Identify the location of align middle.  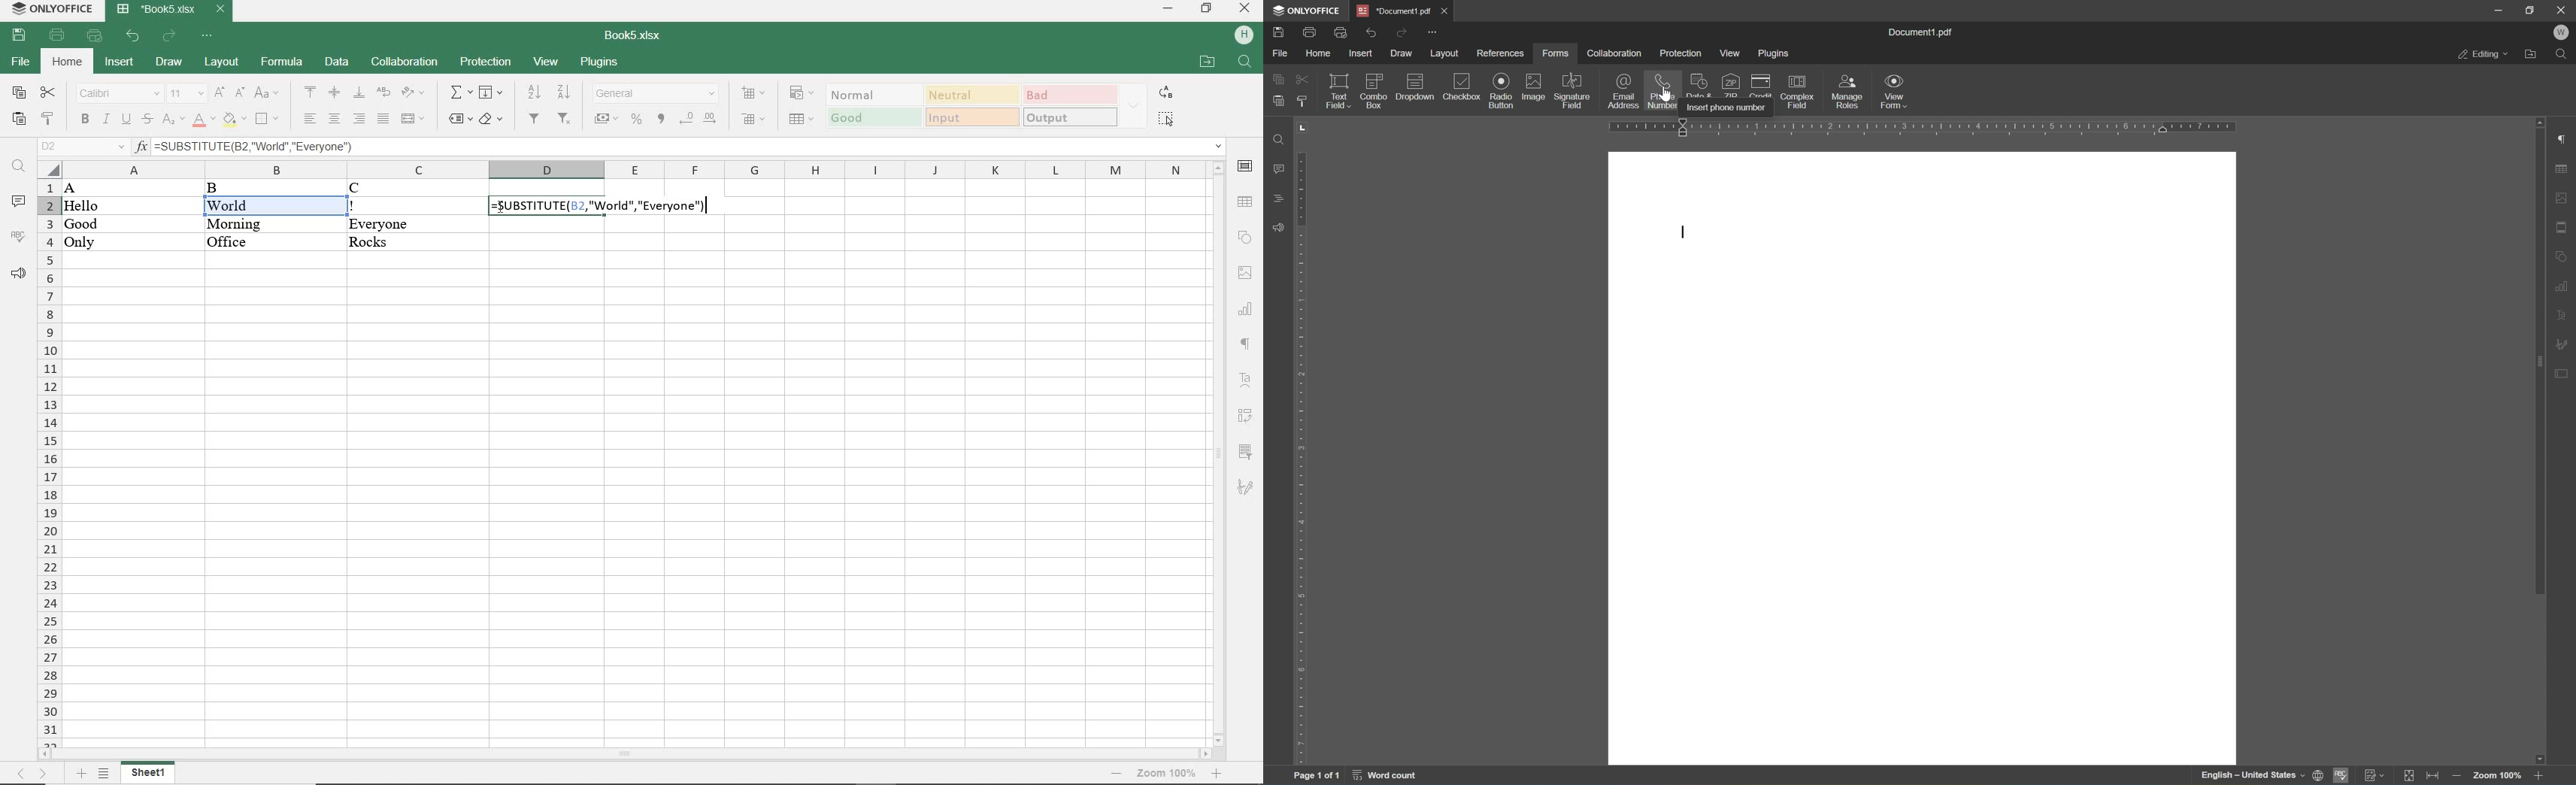
(335, 94).